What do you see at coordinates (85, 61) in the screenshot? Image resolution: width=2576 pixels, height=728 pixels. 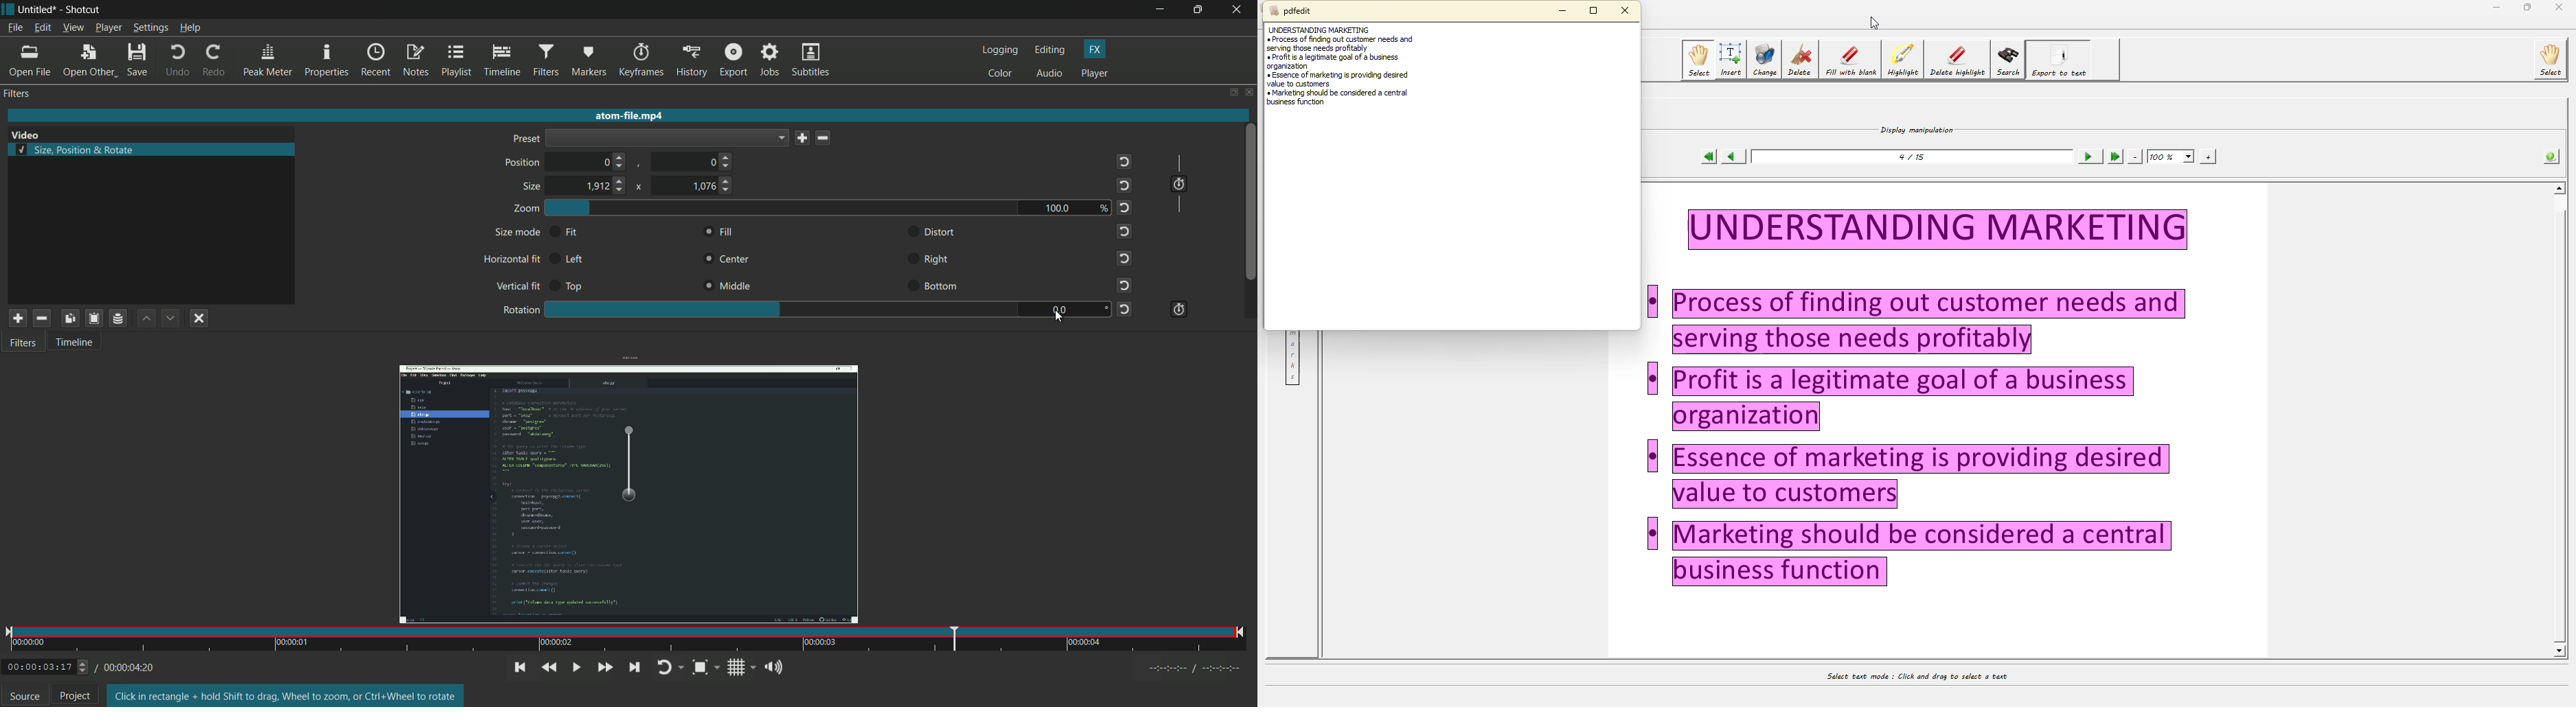 I see `open other` at bounding box center [85, 61].